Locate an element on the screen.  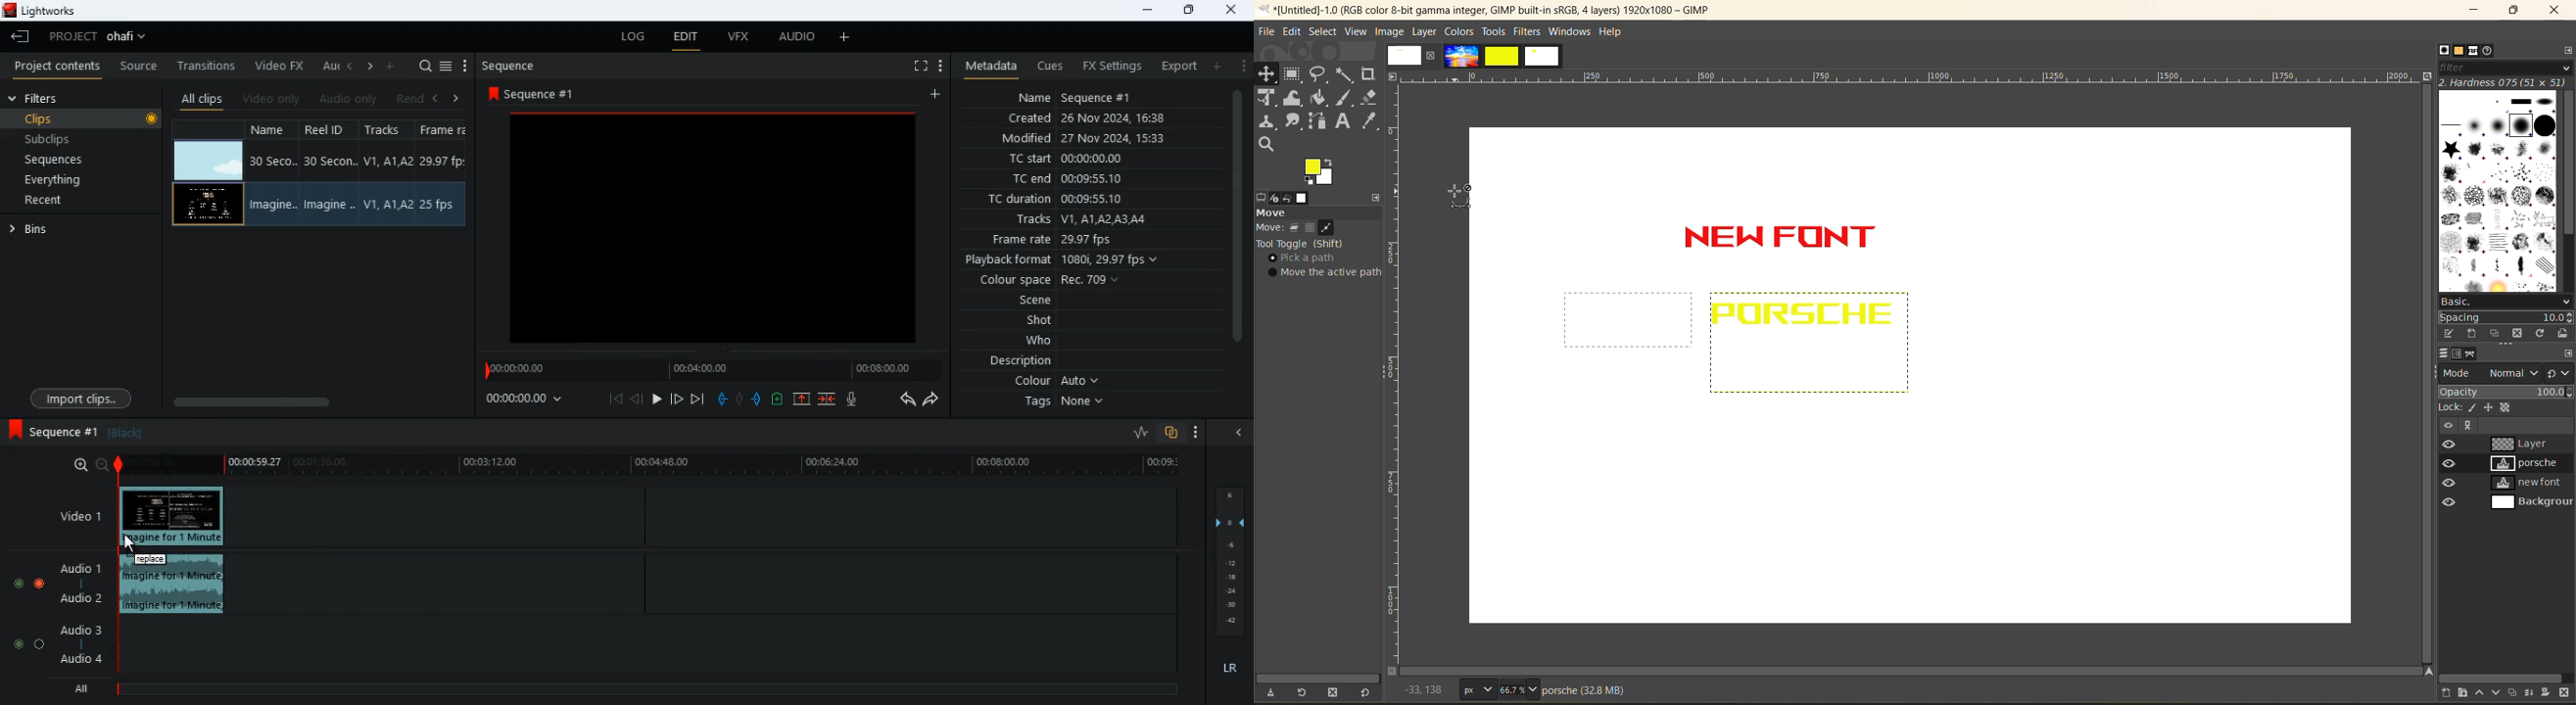
search is located at coordinates (425, 66).